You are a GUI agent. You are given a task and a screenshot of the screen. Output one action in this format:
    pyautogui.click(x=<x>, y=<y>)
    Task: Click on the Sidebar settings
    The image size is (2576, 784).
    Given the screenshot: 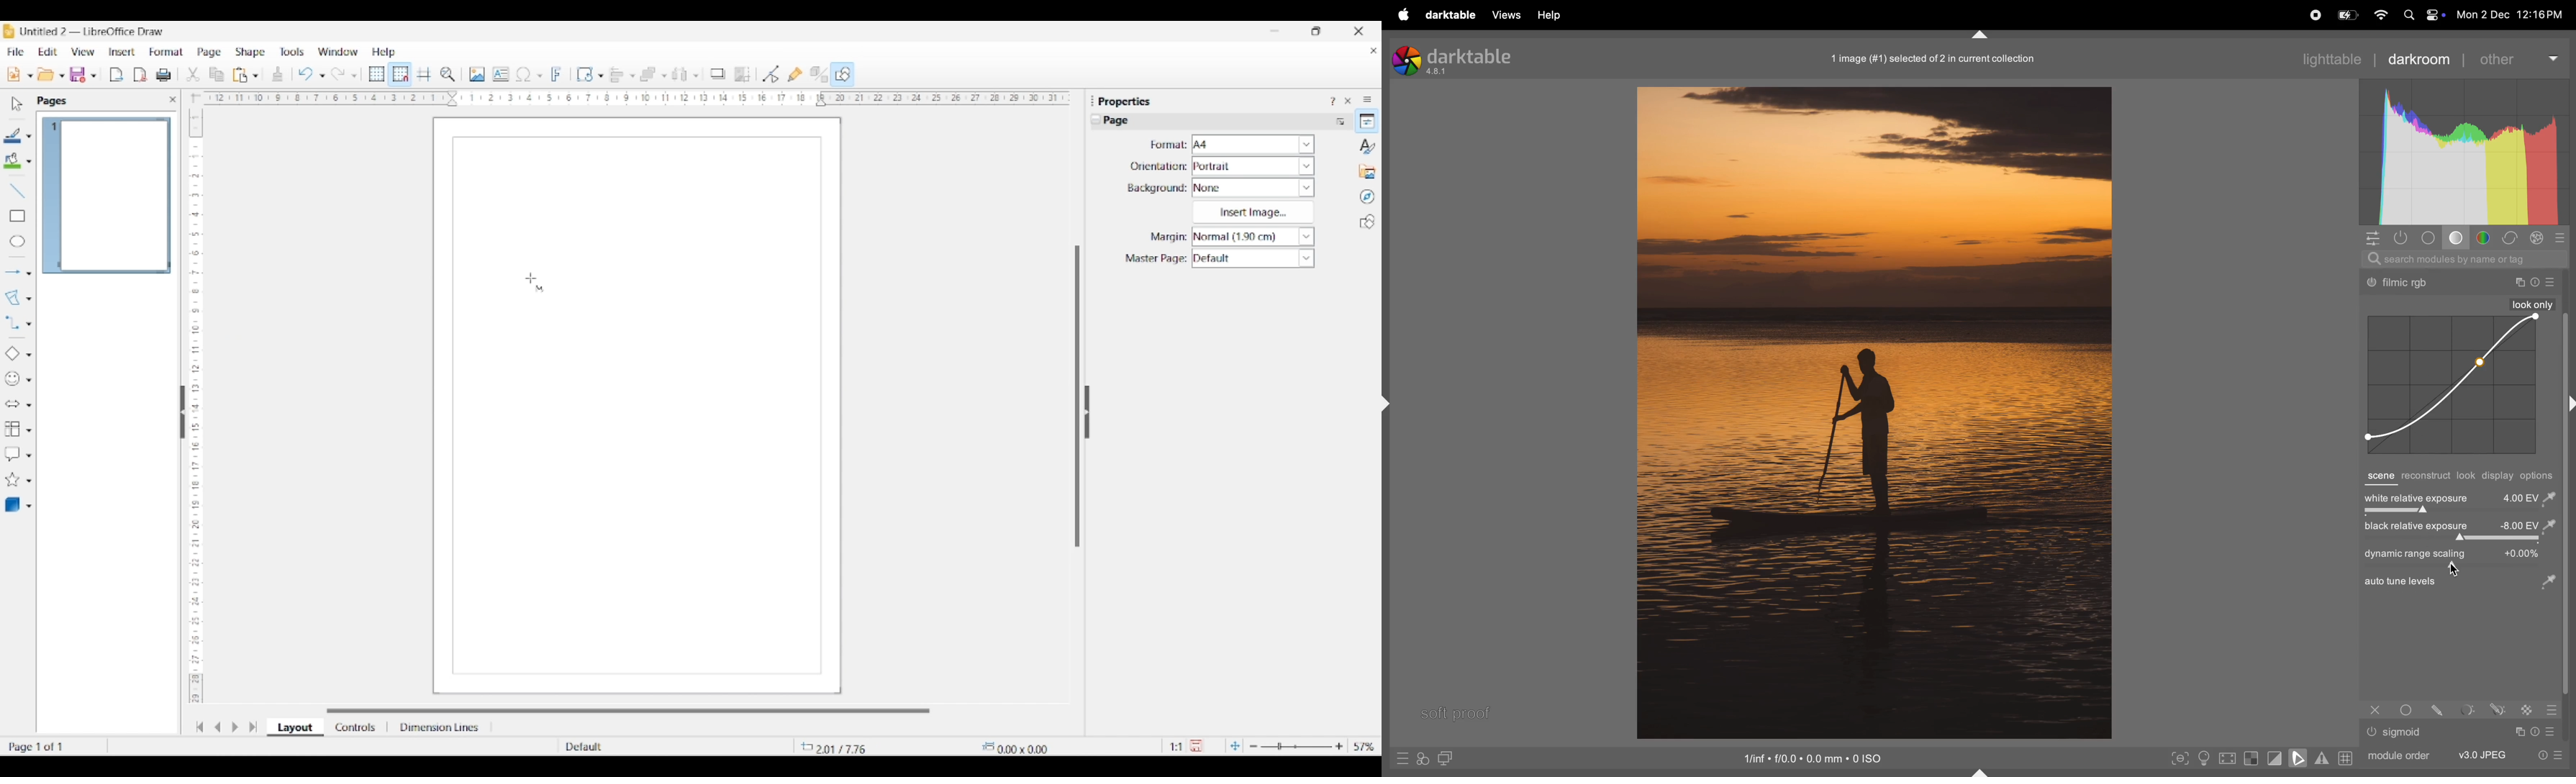 What is the action you would take?
    pyautogui.click(x=1367, y=99)
    